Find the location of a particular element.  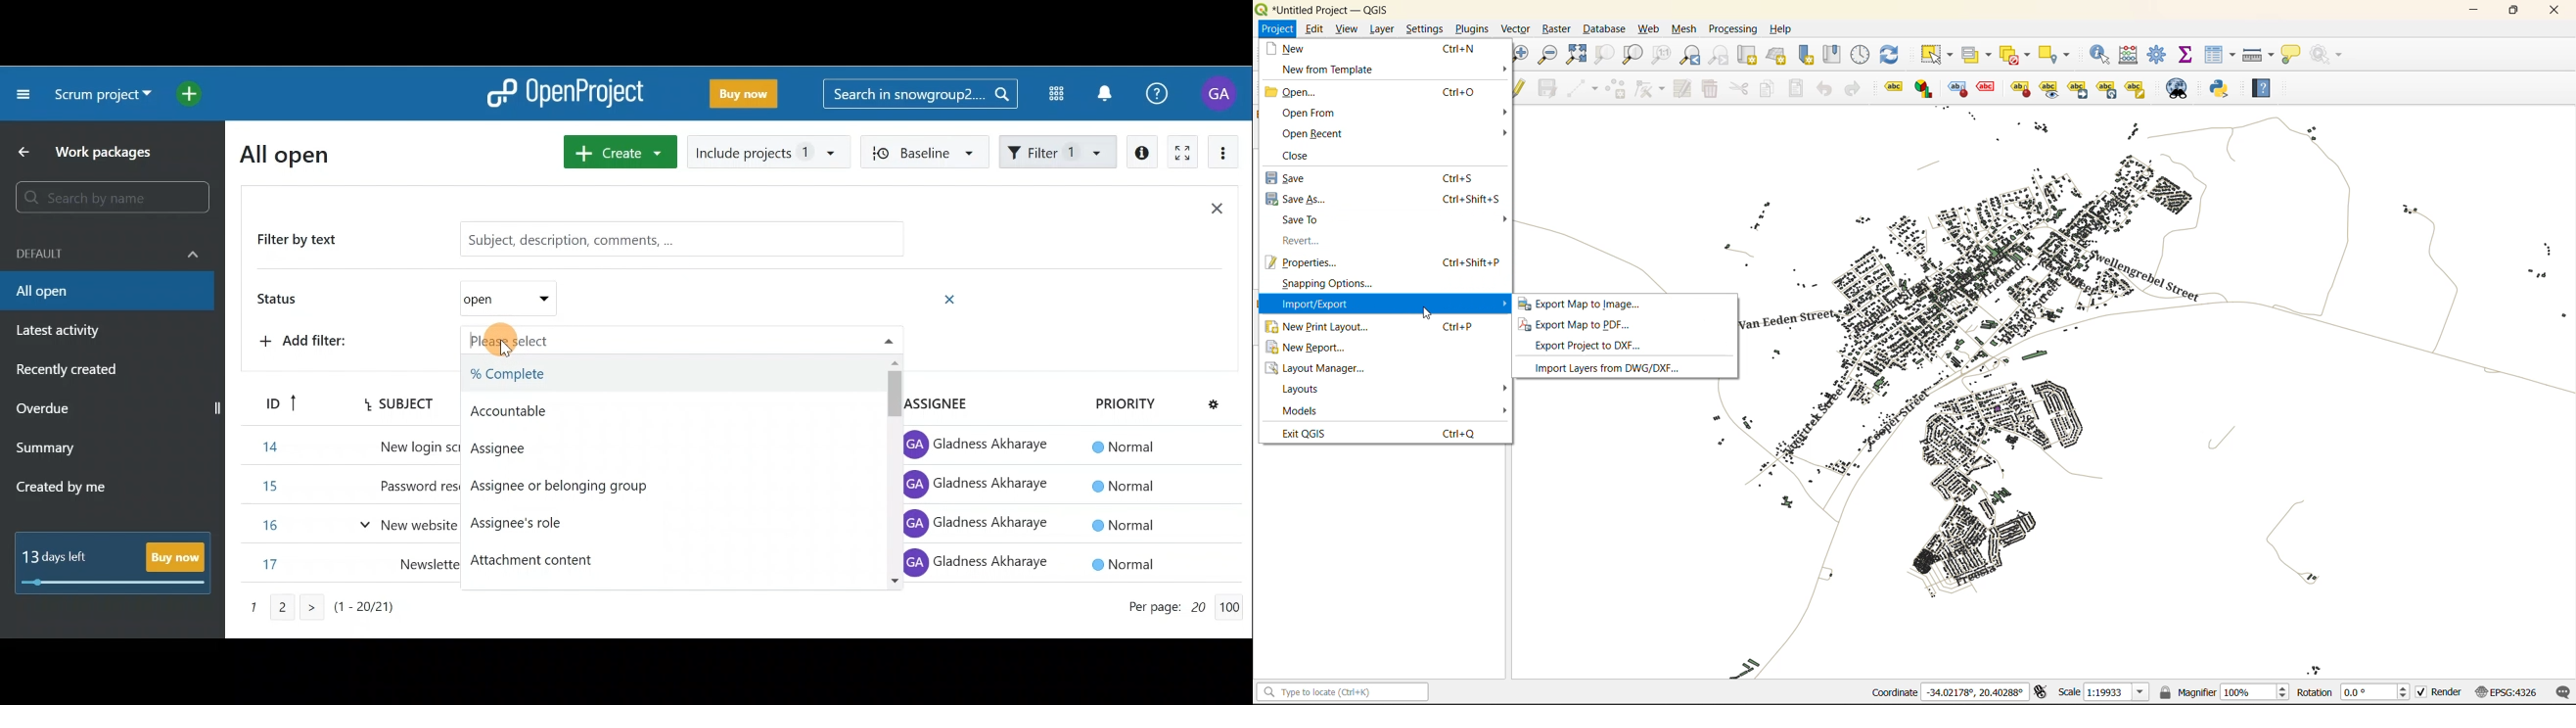

show tips is located at coordinates (2295, 54).